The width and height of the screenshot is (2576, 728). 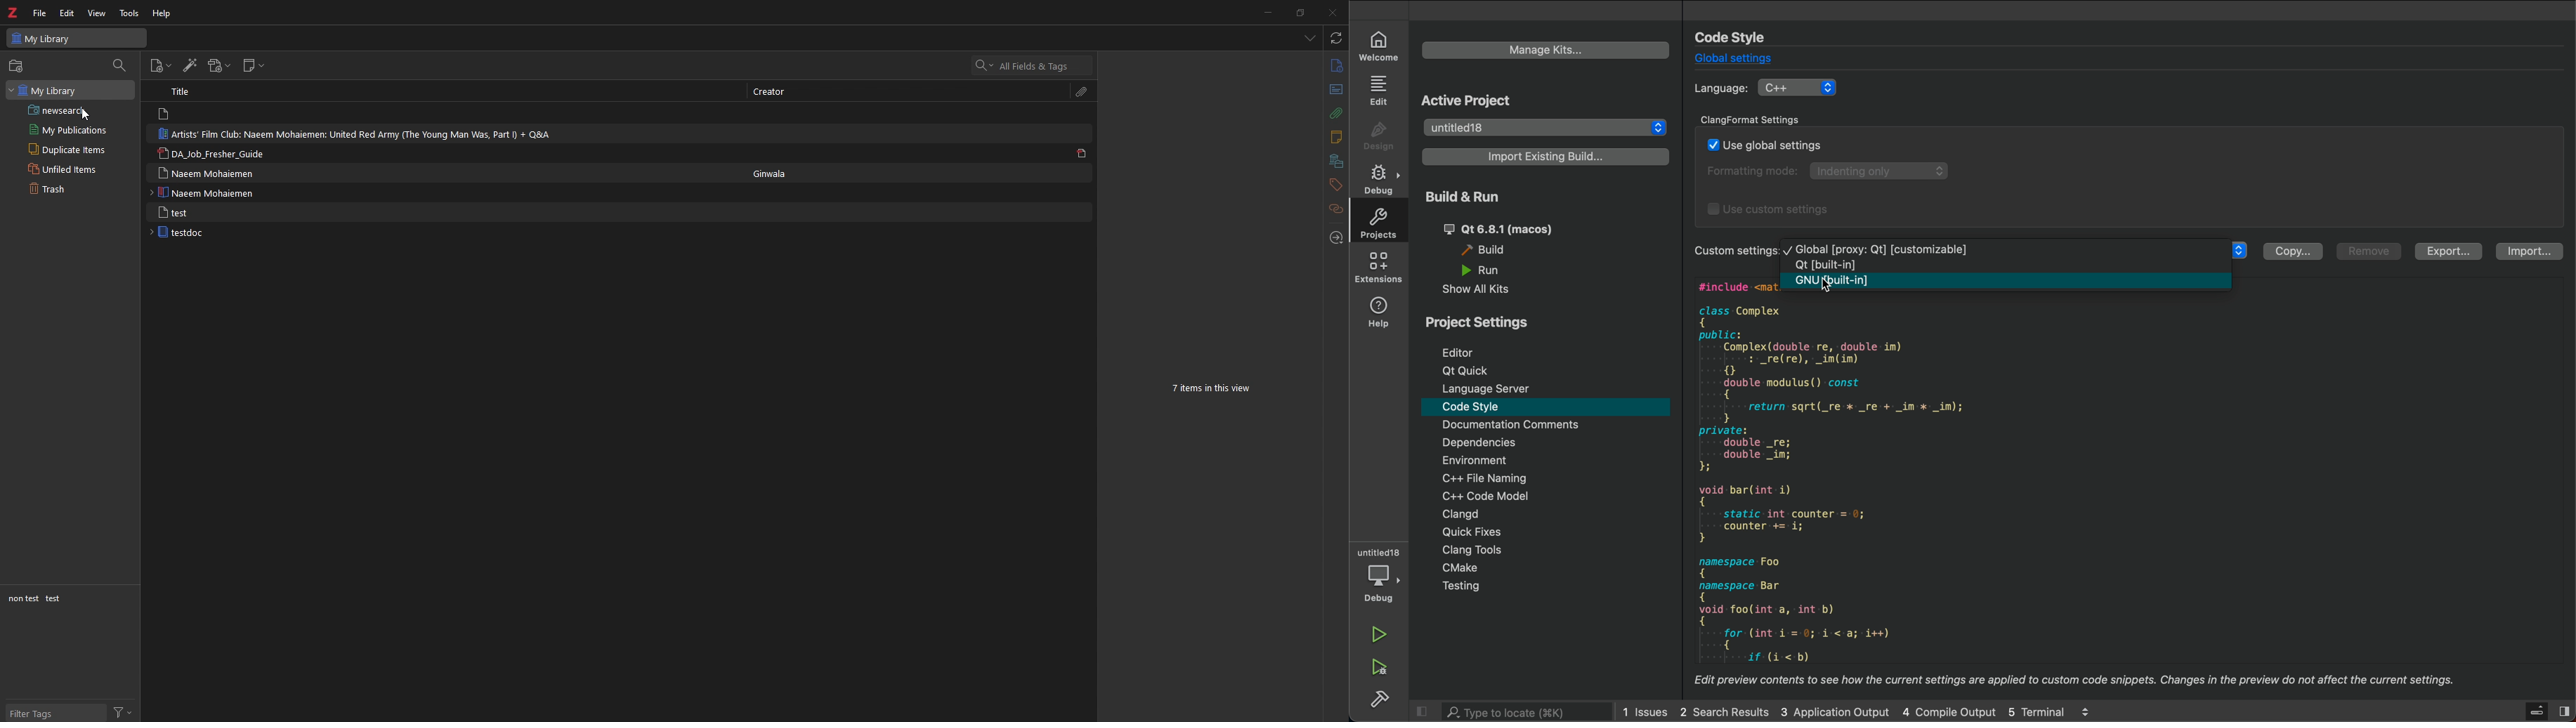 What do you see at coordinates (1334, 67) in the screenshot?
I see `info` at bounding box center [1334, 67].